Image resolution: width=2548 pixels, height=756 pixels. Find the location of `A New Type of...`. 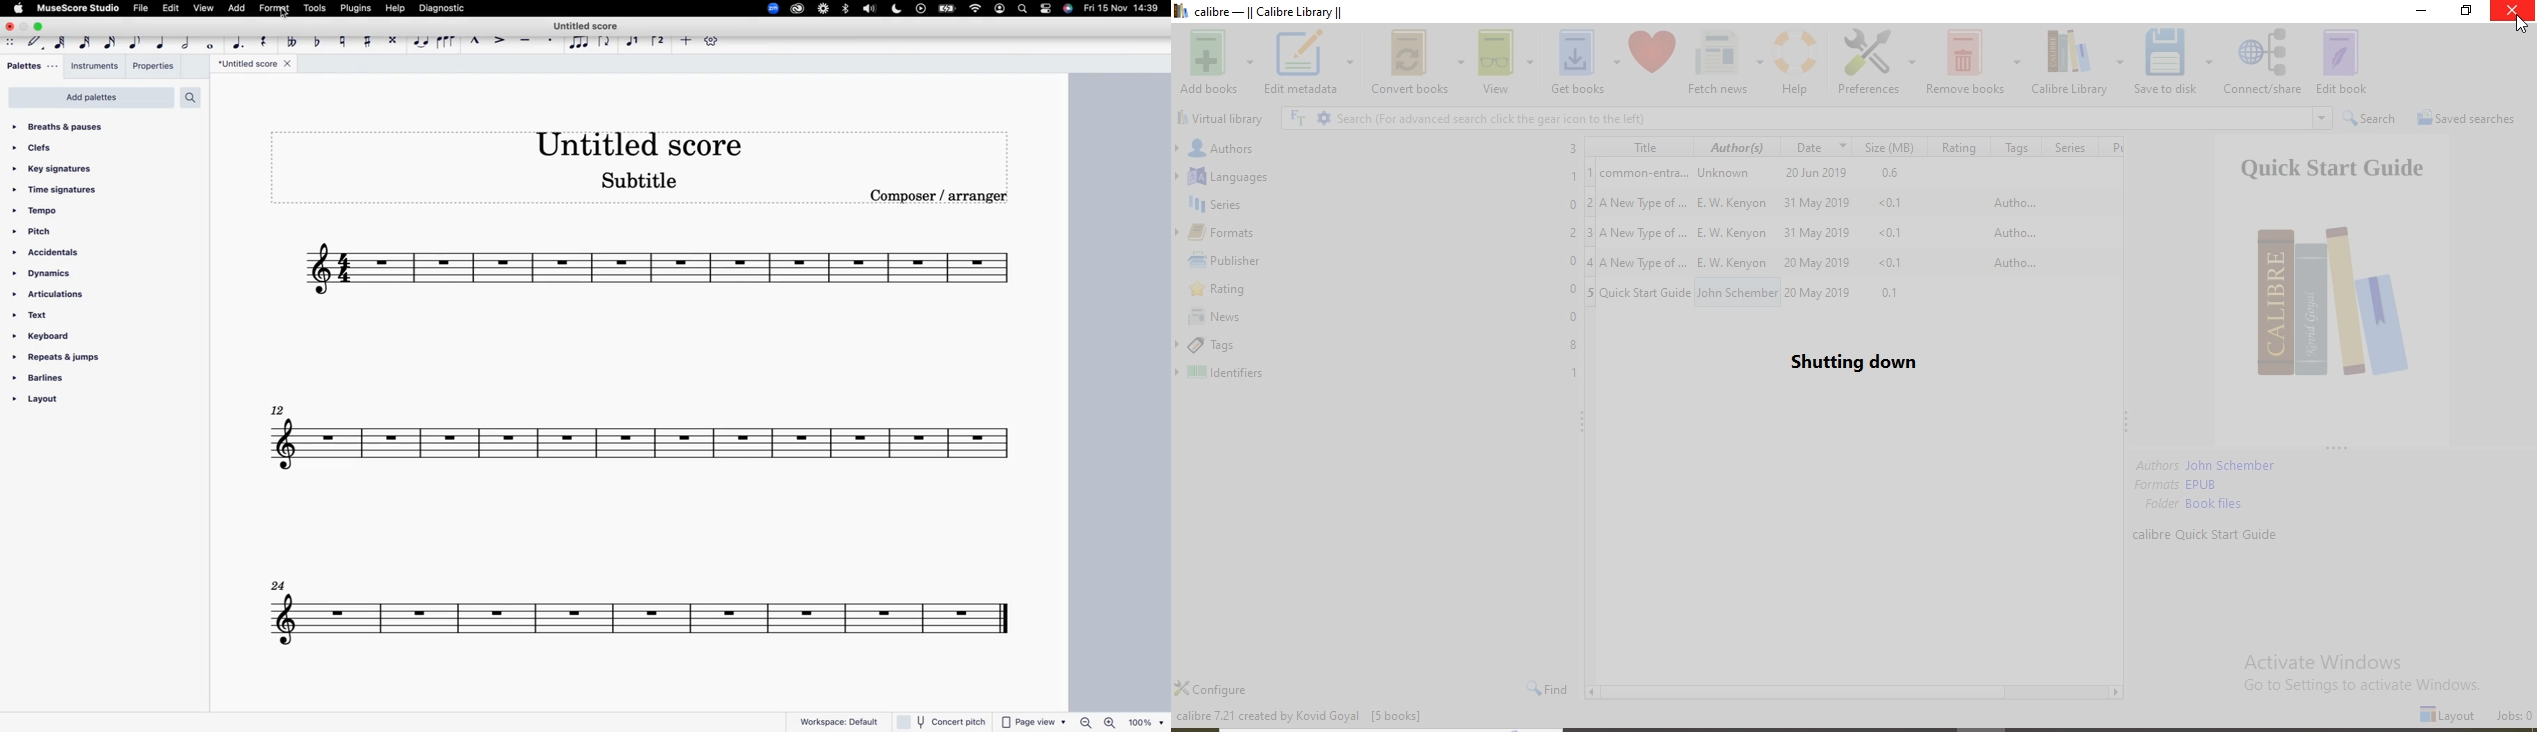

A New Type of... is located at coordinates (1645, 259).